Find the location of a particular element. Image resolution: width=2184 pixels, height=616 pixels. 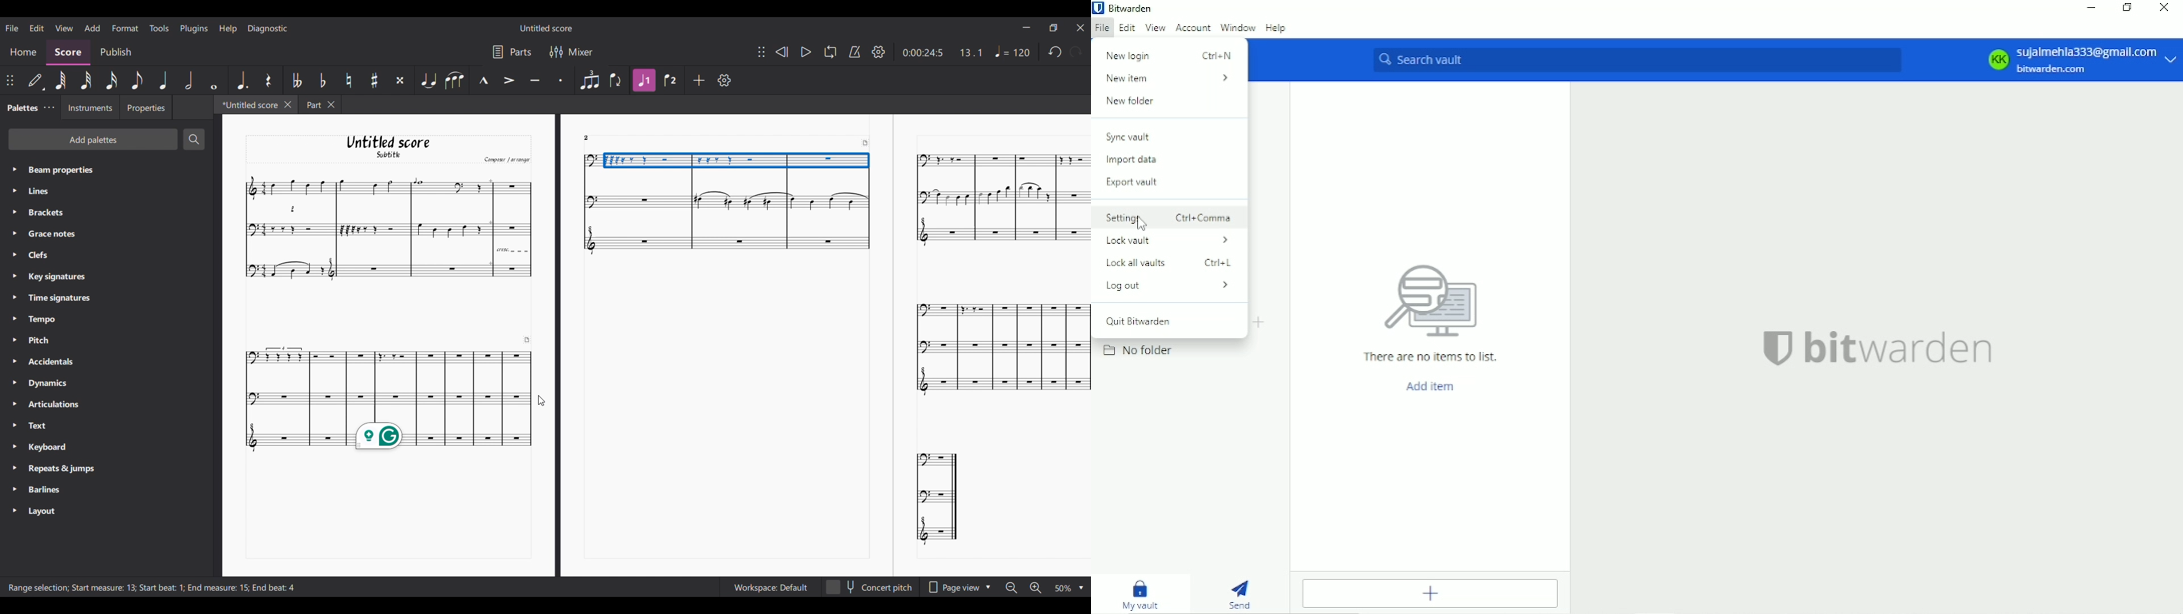

Augmentation dot is located at coordinates (242, 80).